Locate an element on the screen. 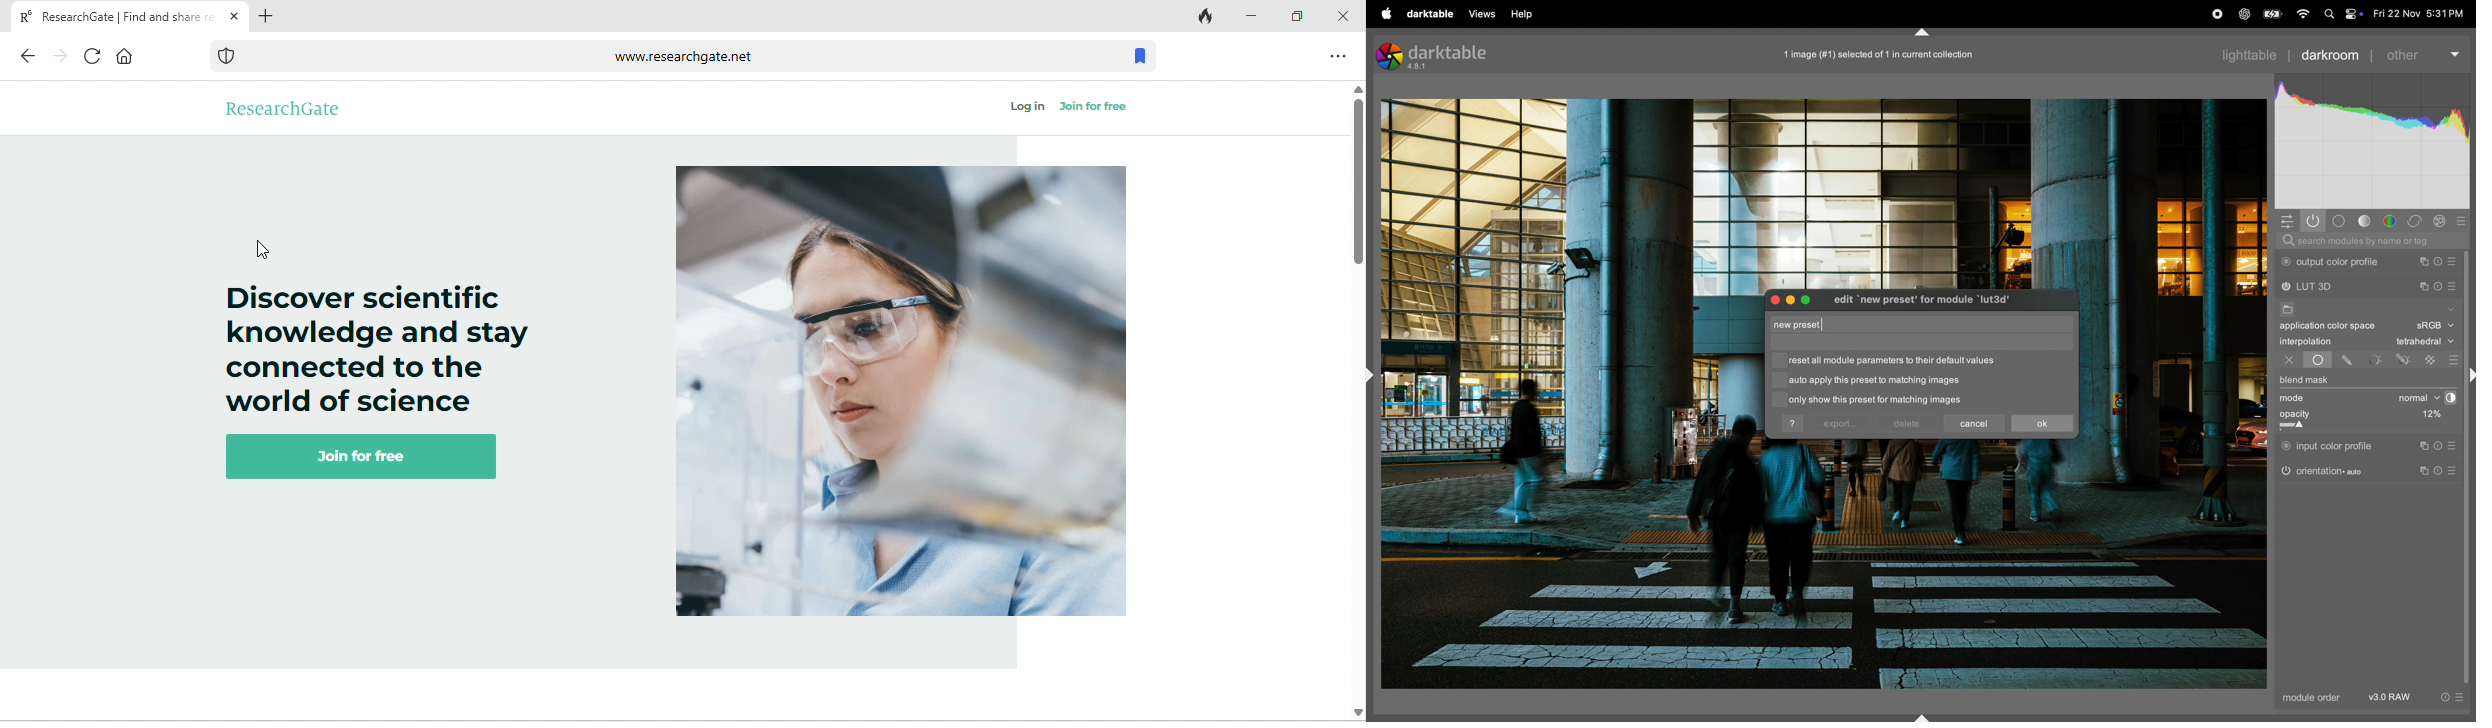  reset parameters is located at coordinates (2441, 446).